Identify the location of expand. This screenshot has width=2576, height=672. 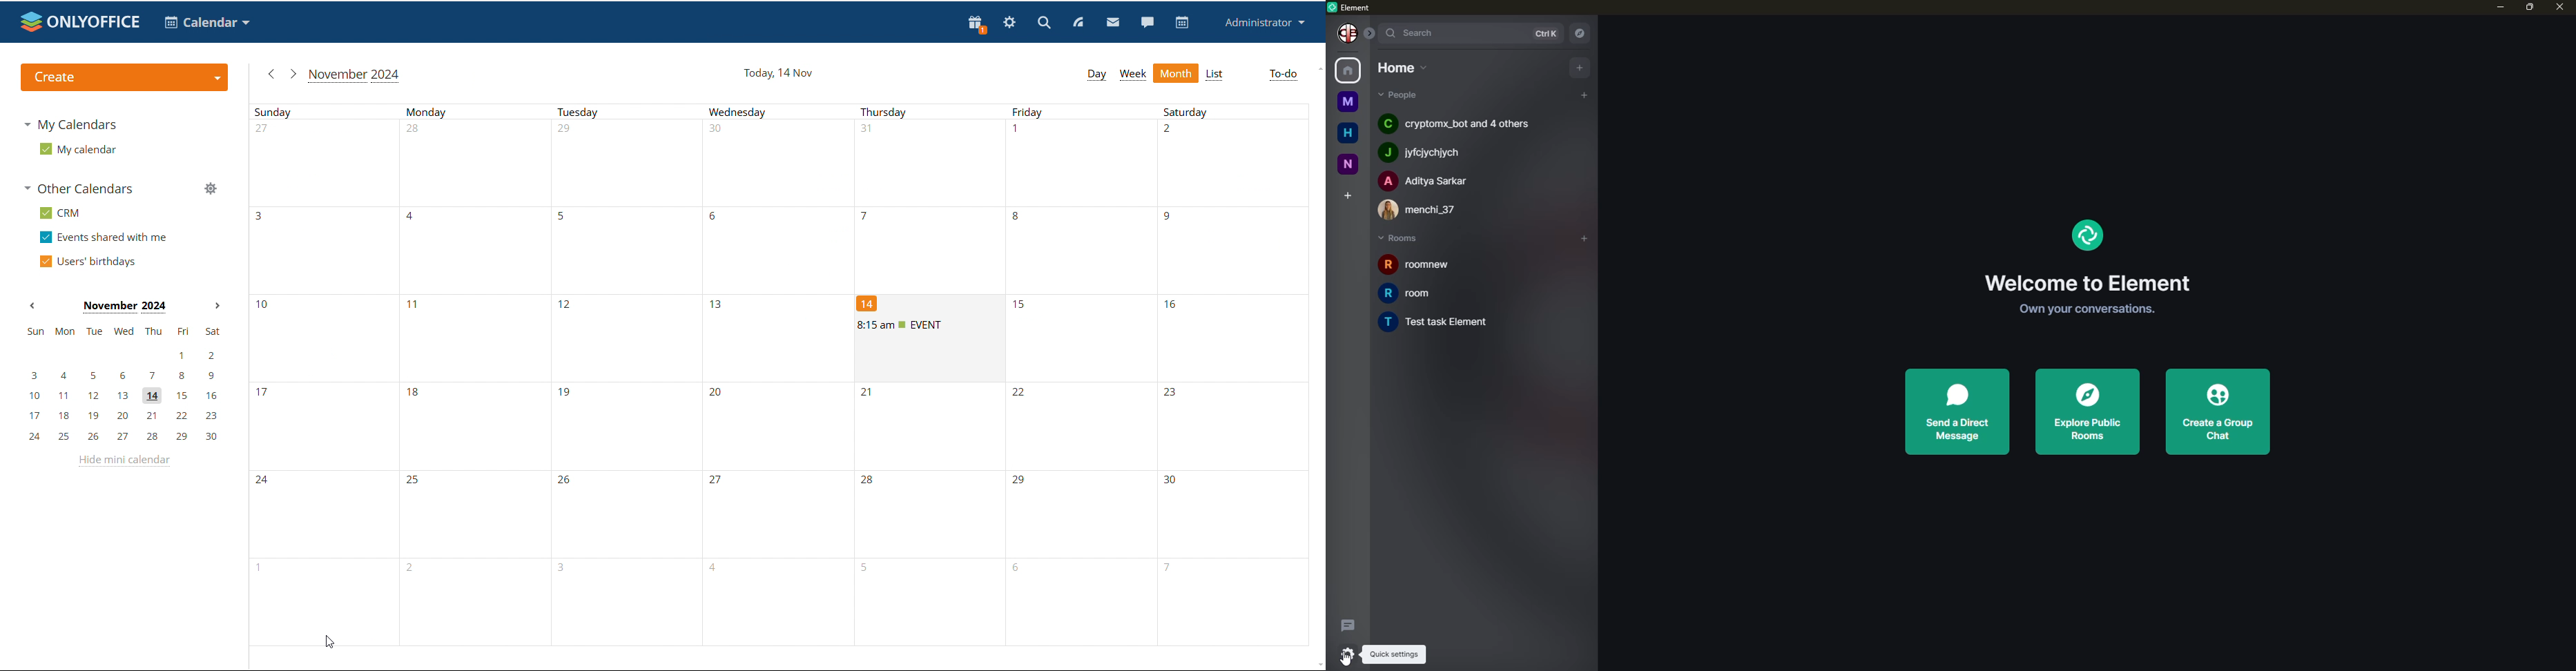
(1370, 33).